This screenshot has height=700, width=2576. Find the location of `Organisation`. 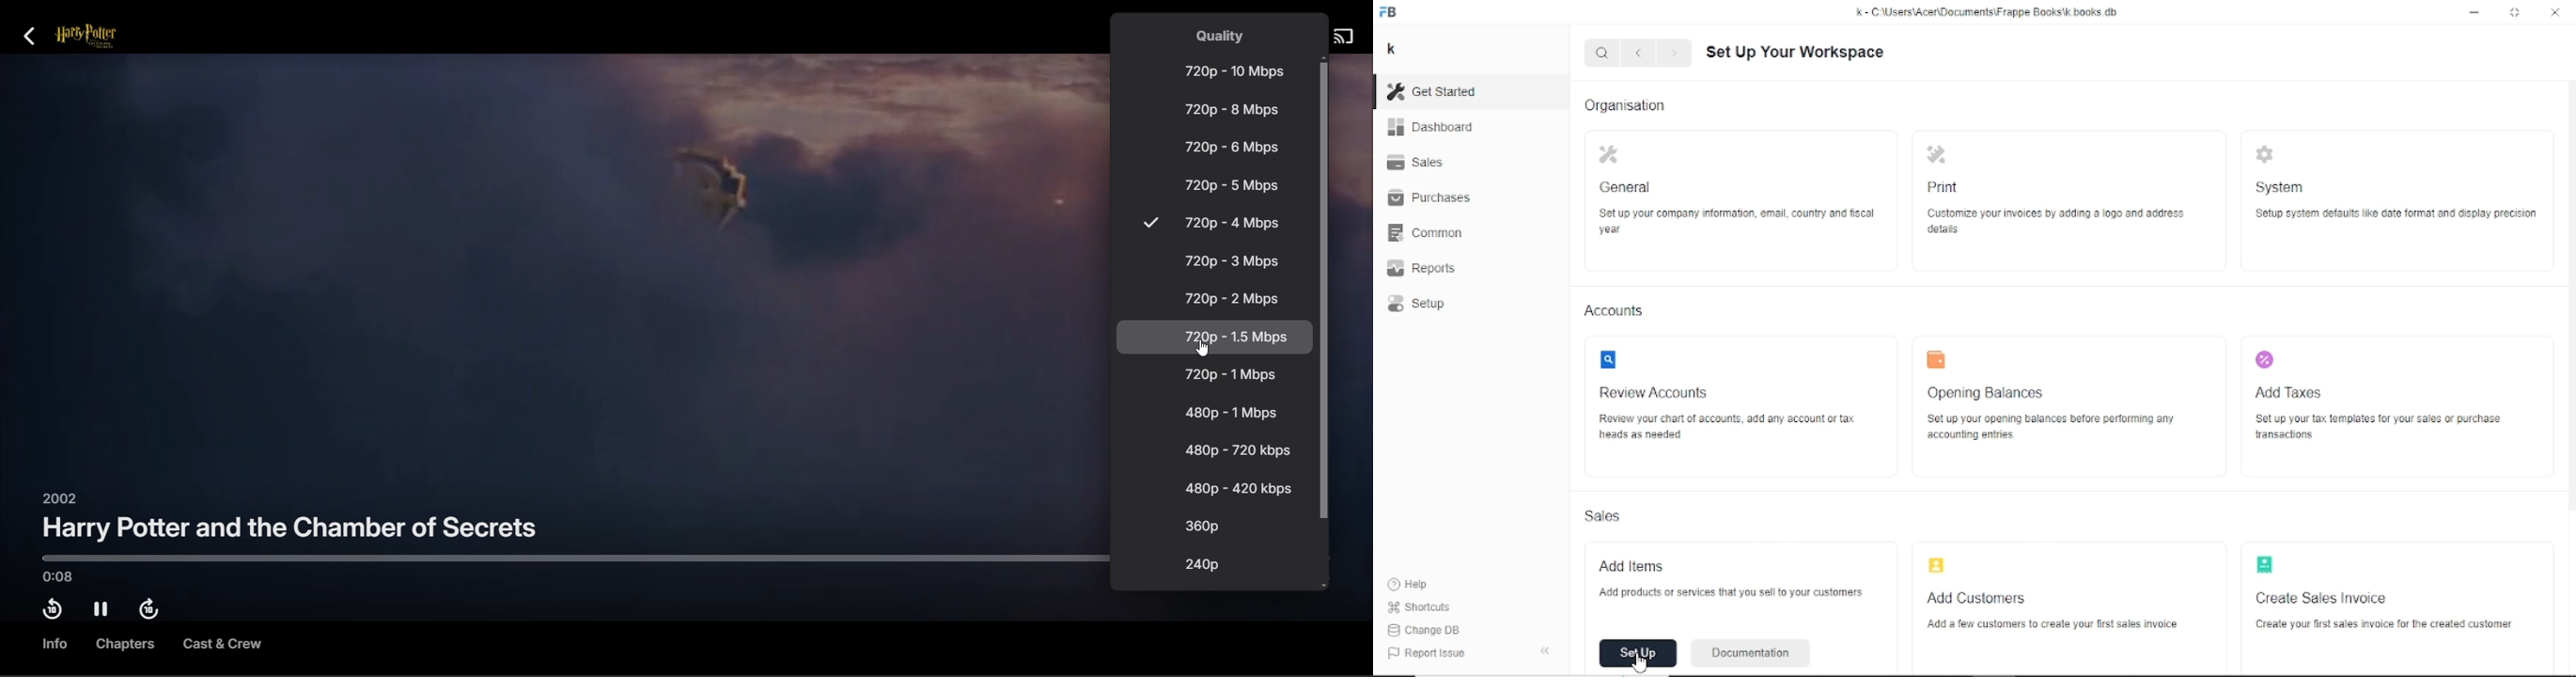

Organisation is located at coordinates (1626, 104).